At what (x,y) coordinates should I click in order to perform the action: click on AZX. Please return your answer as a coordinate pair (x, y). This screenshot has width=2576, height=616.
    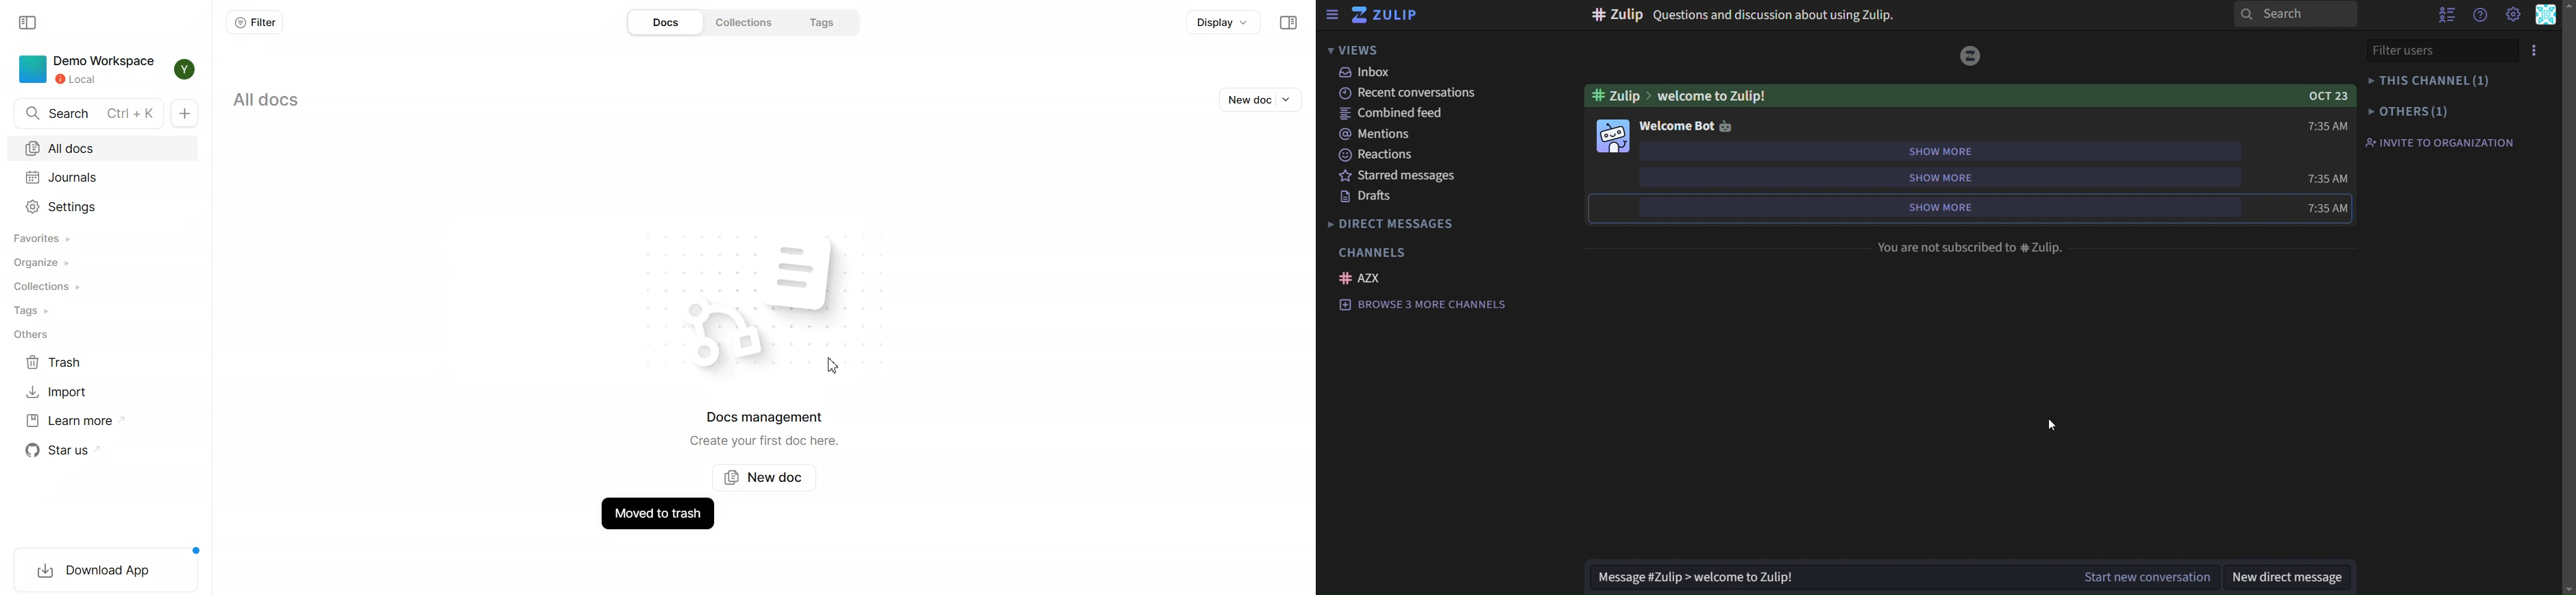
    Looking at the image, I should click on (1362, 278).